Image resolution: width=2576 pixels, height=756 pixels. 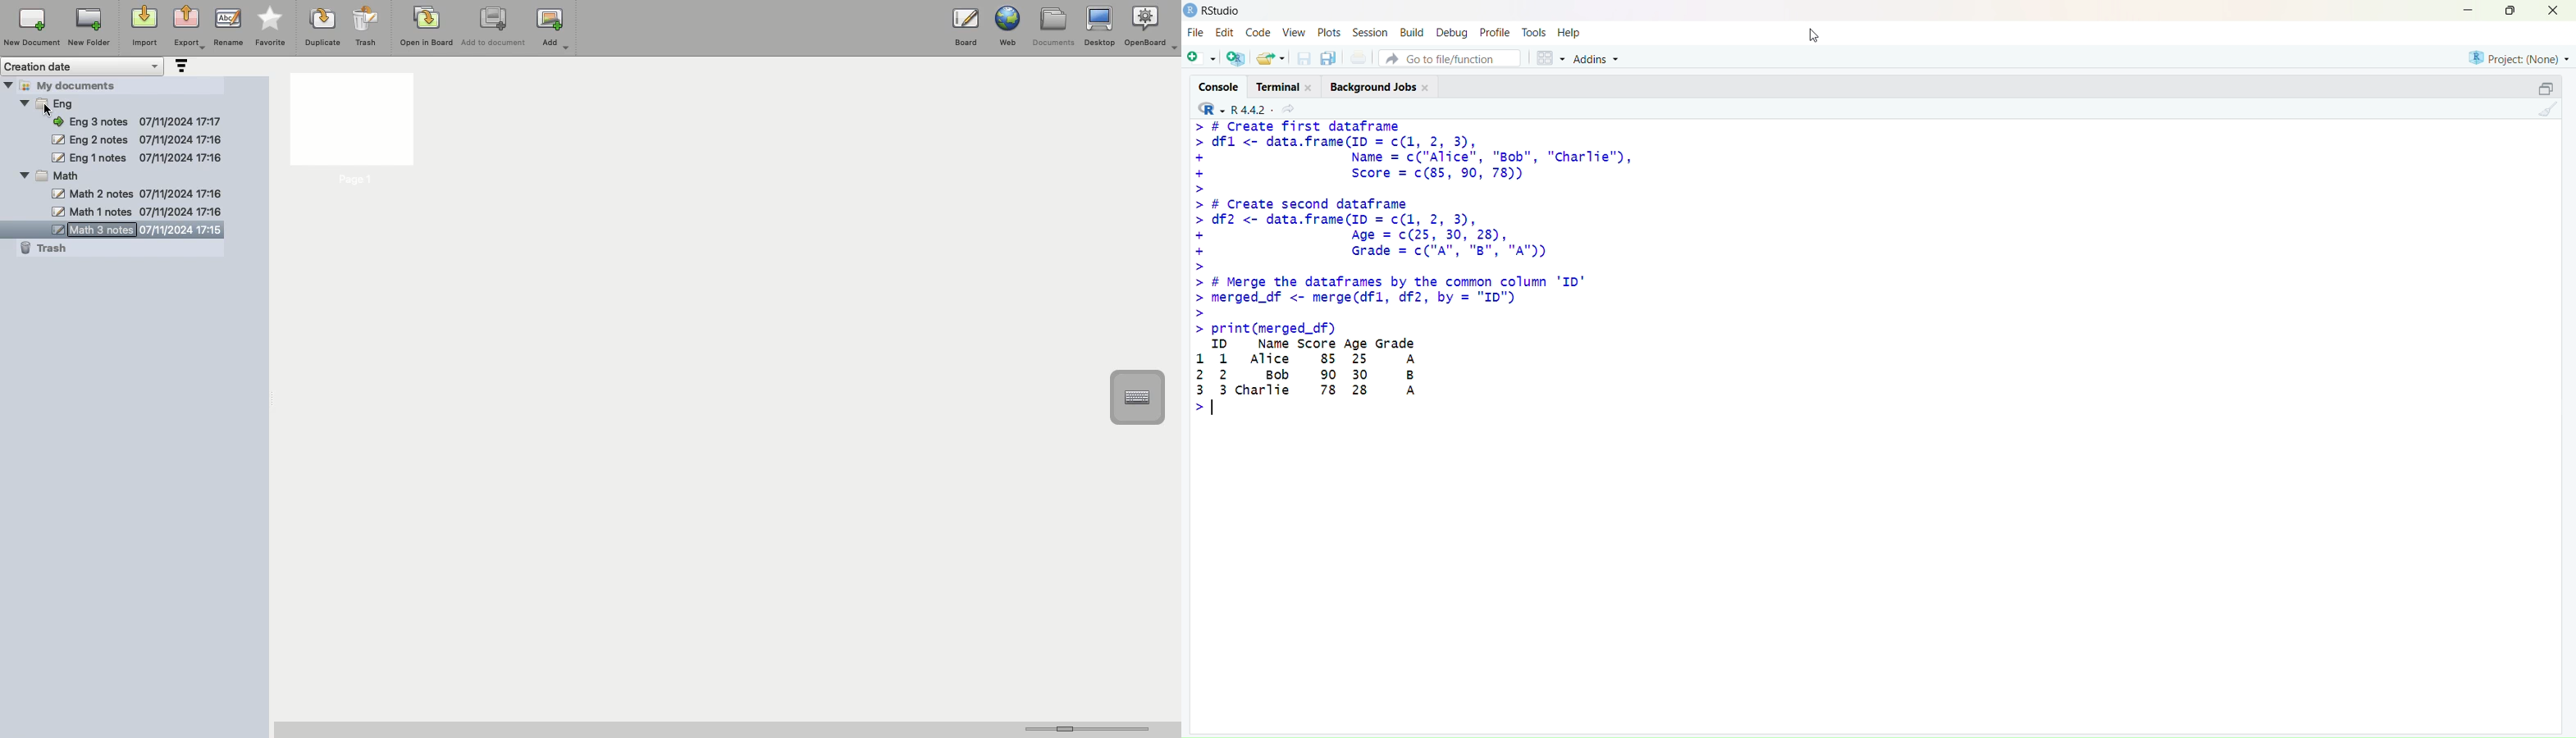 What do you see at coordinates (1814, 35) in the screenshot?
I see `cursor` at bounding box center [1814, 35].